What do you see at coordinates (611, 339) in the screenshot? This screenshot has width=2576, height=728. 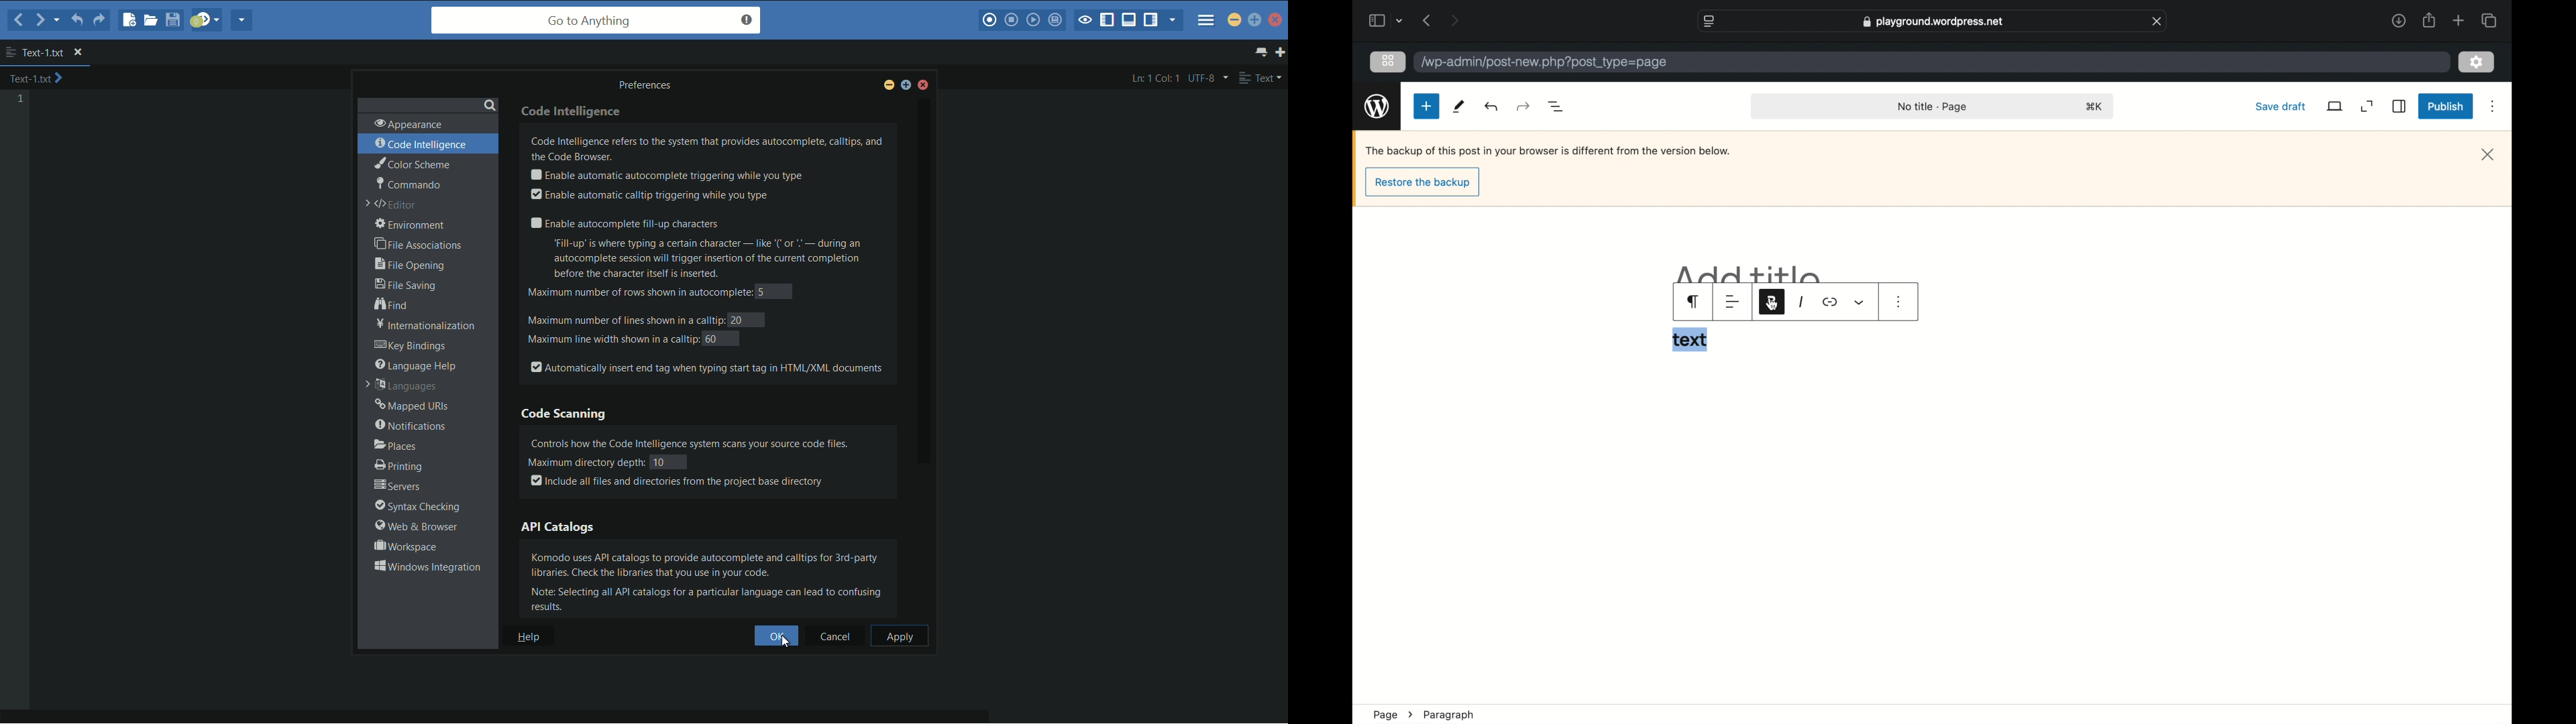 I see `maximum line width shown in a calltip:` at bounding box center [611, 339].